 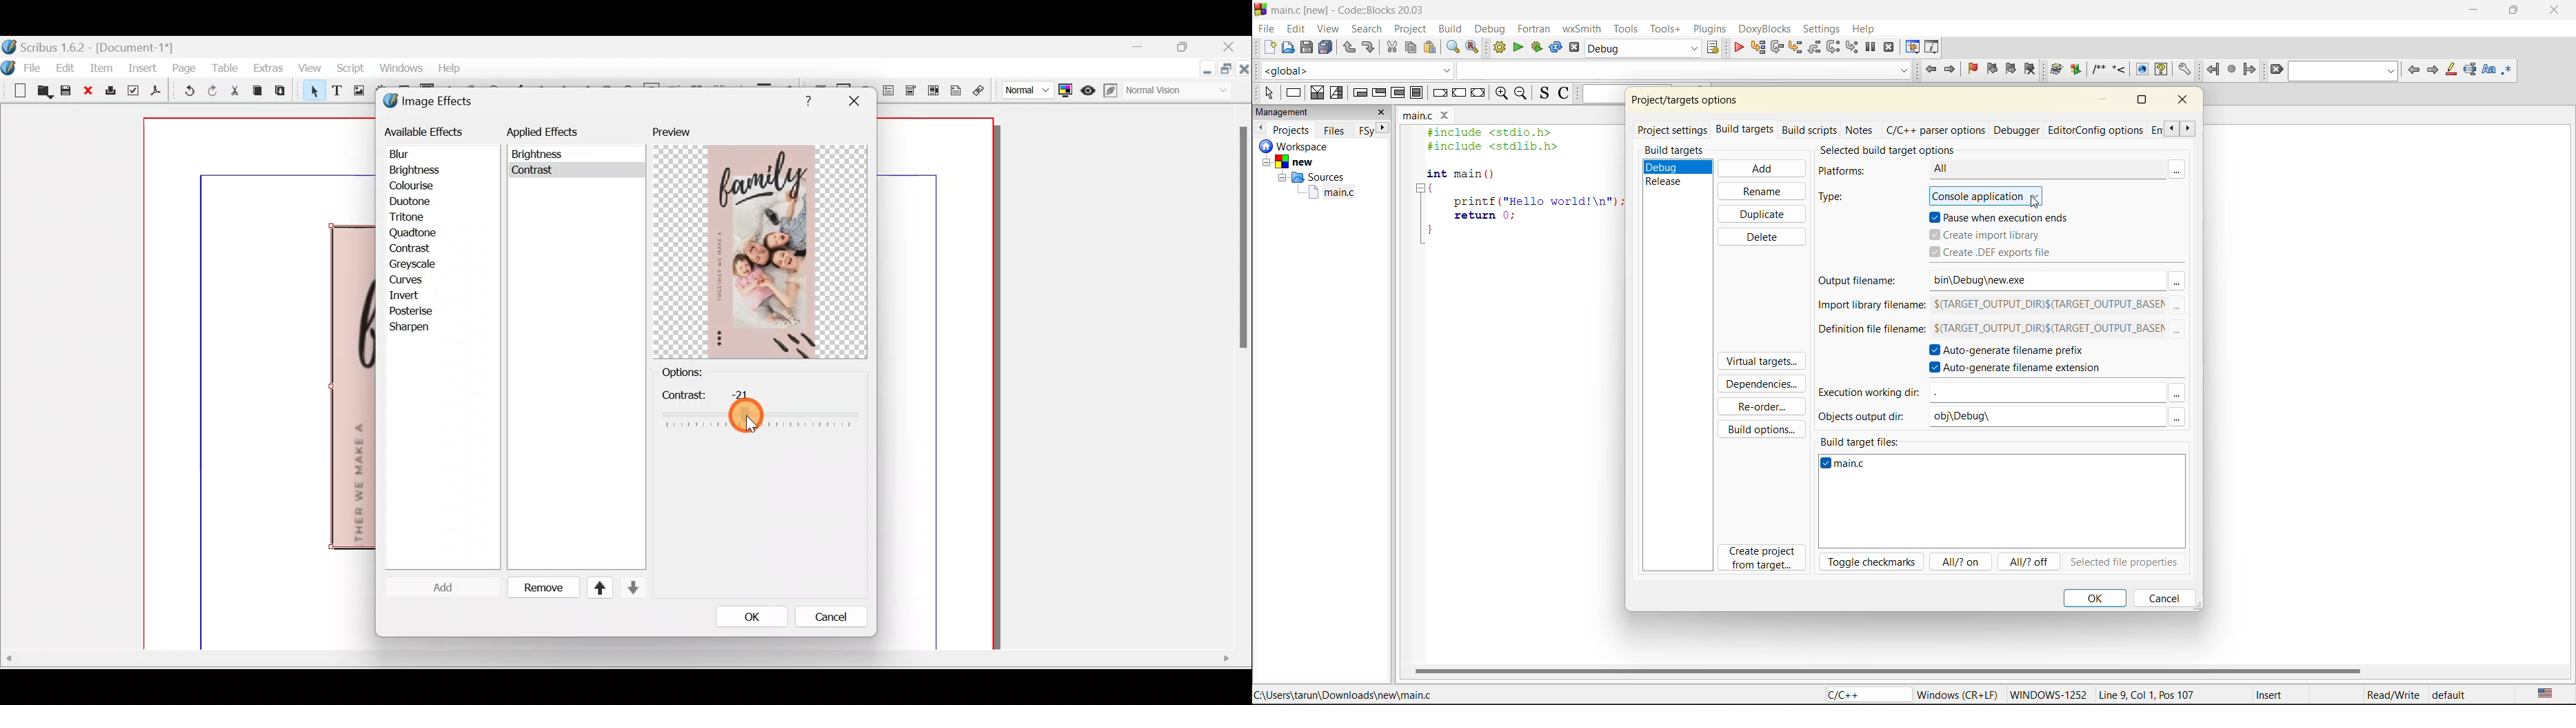 I want to click on Preview mode, so click(x=1089, y=87).